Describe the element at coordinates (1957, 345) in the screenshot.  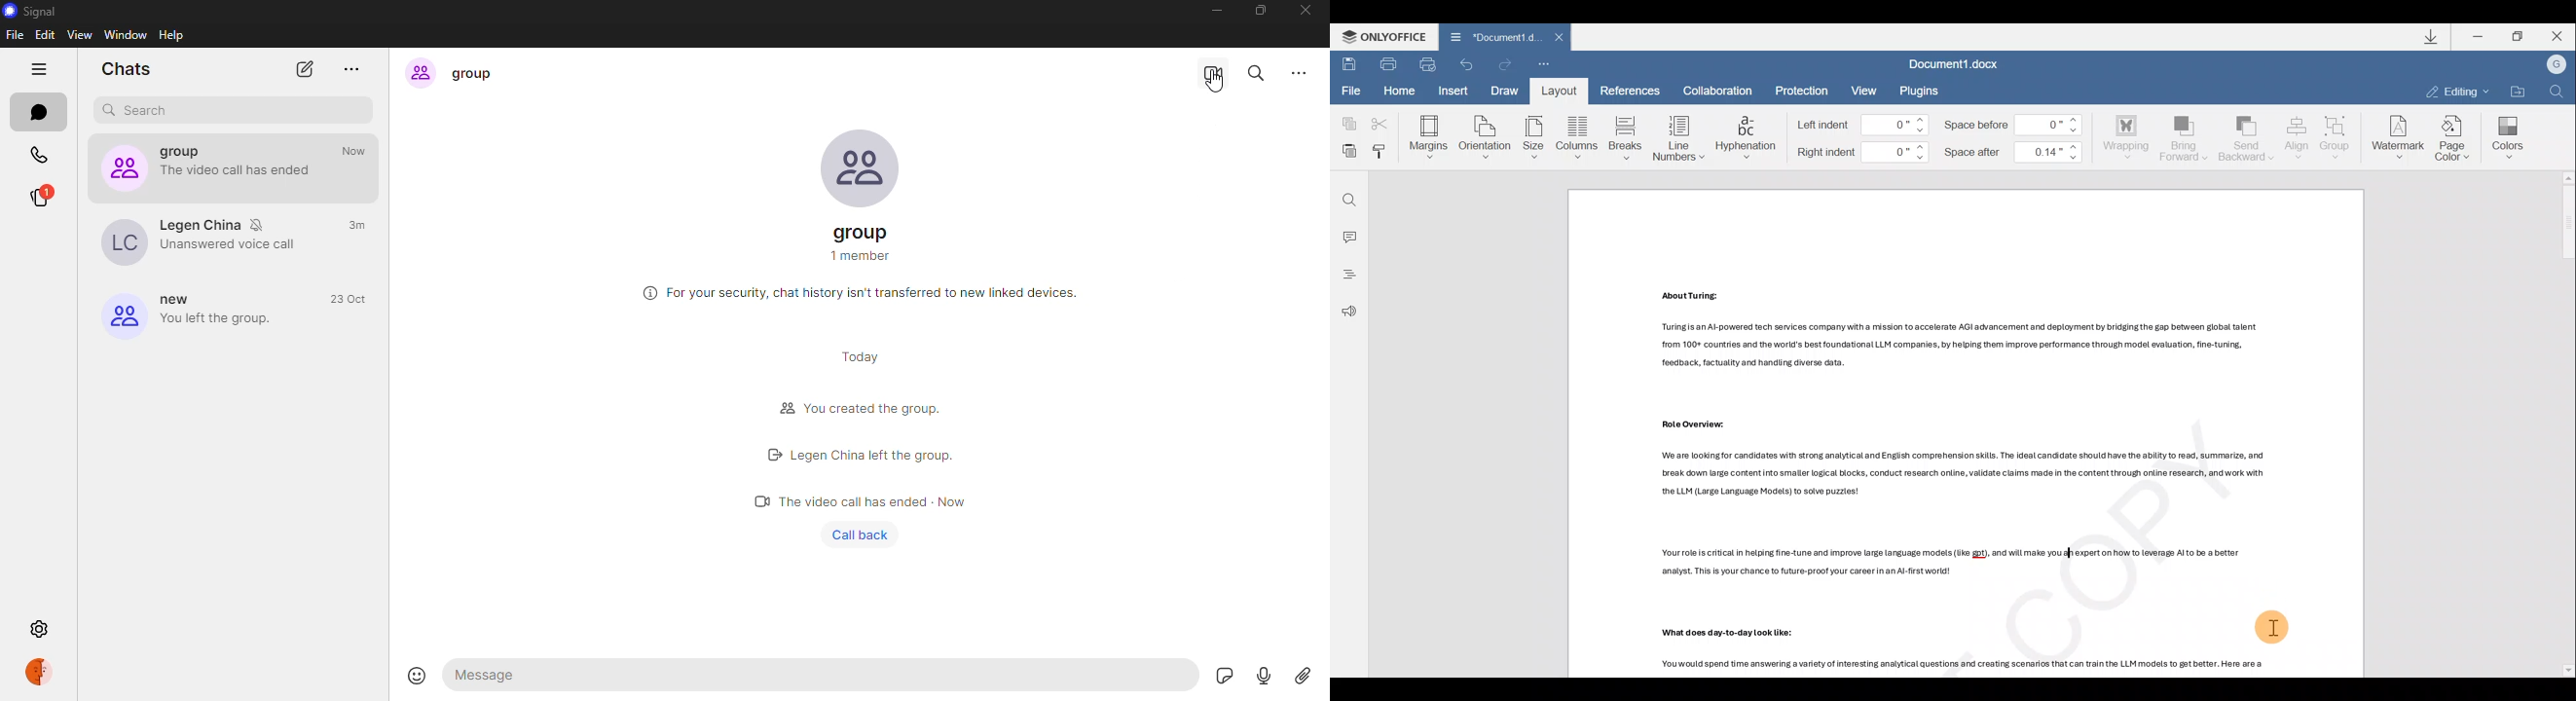
I see `` at that location.